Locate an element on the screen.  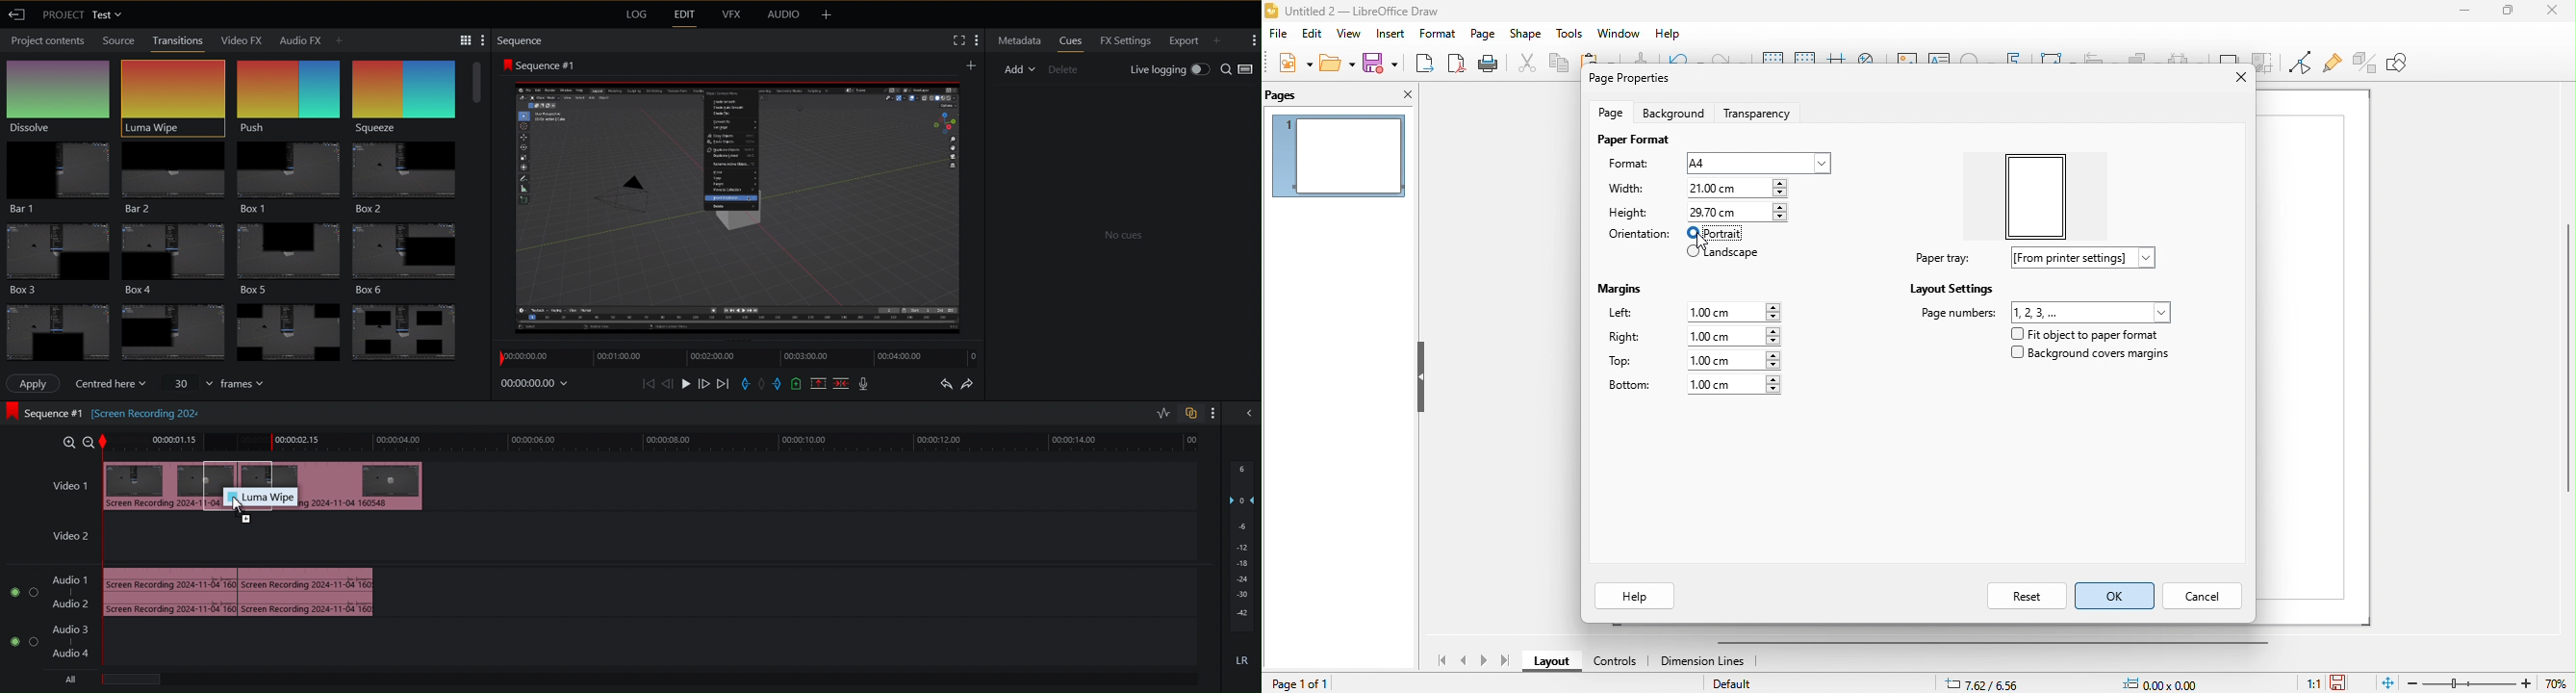
fit object to page format is located at coordinates (2088, 335).